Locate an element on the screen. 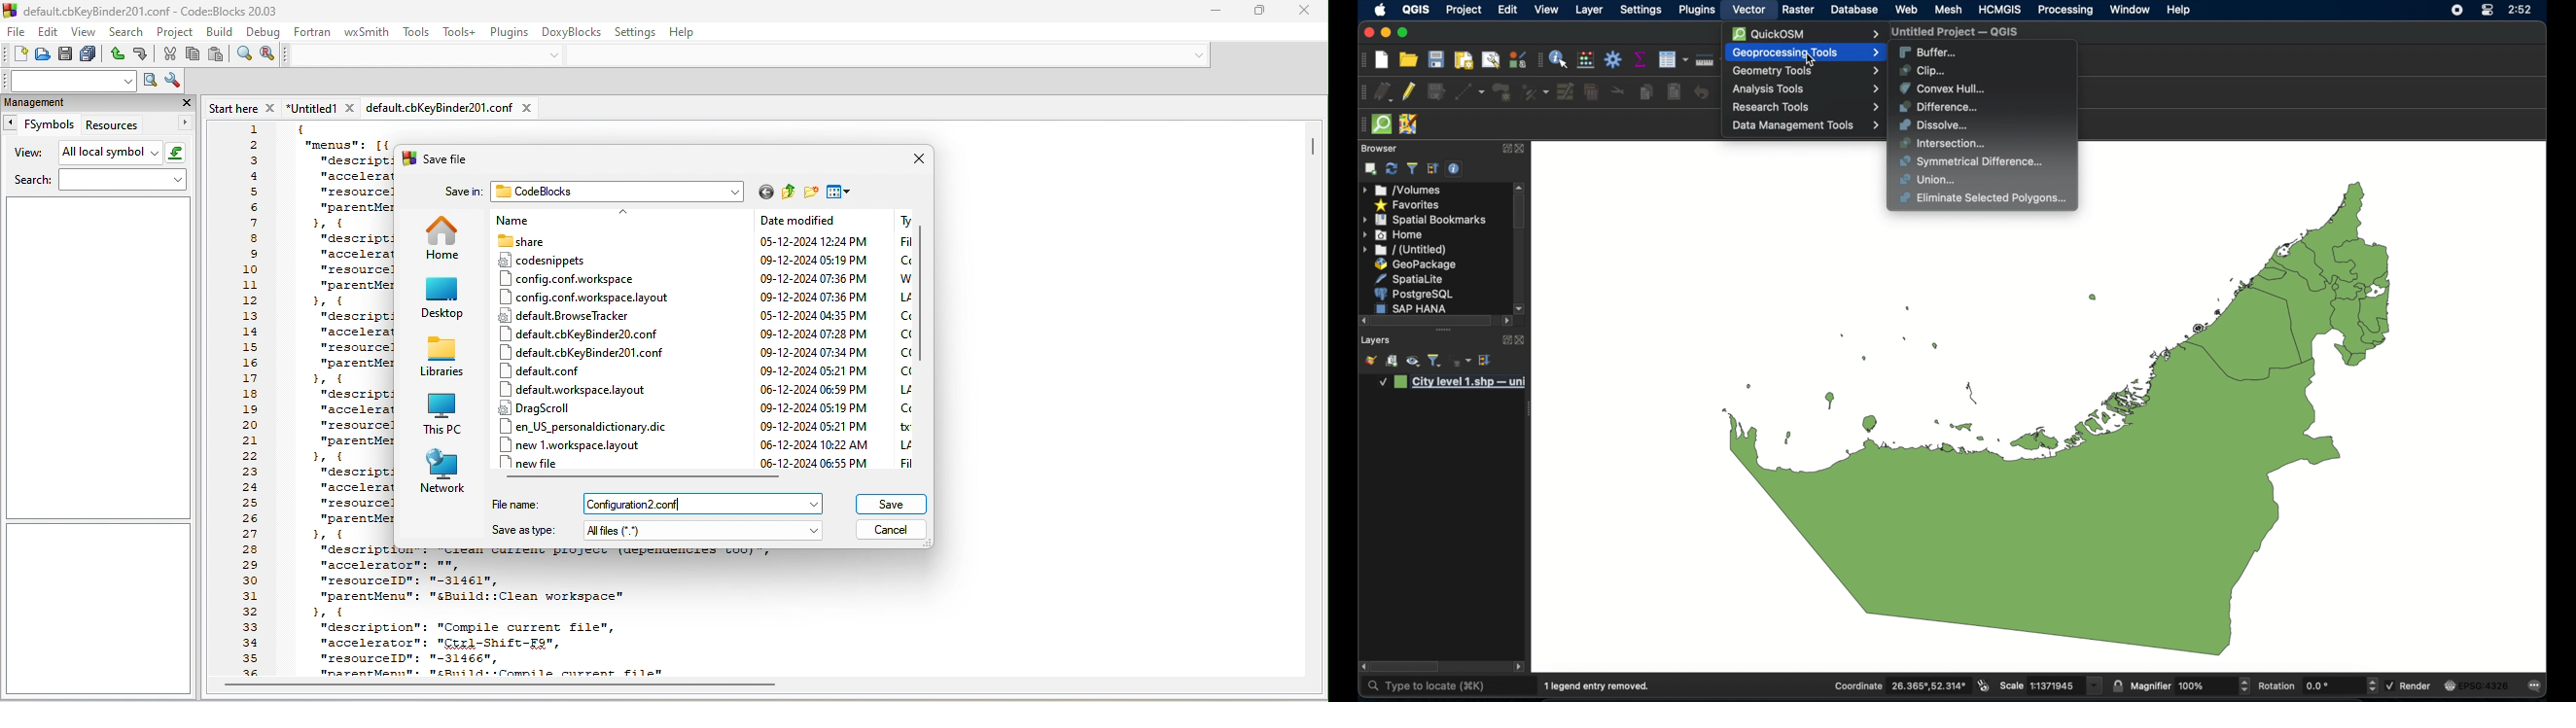 This screenshot has width=2576, height=728. debug is located at coordinates (265, 32).